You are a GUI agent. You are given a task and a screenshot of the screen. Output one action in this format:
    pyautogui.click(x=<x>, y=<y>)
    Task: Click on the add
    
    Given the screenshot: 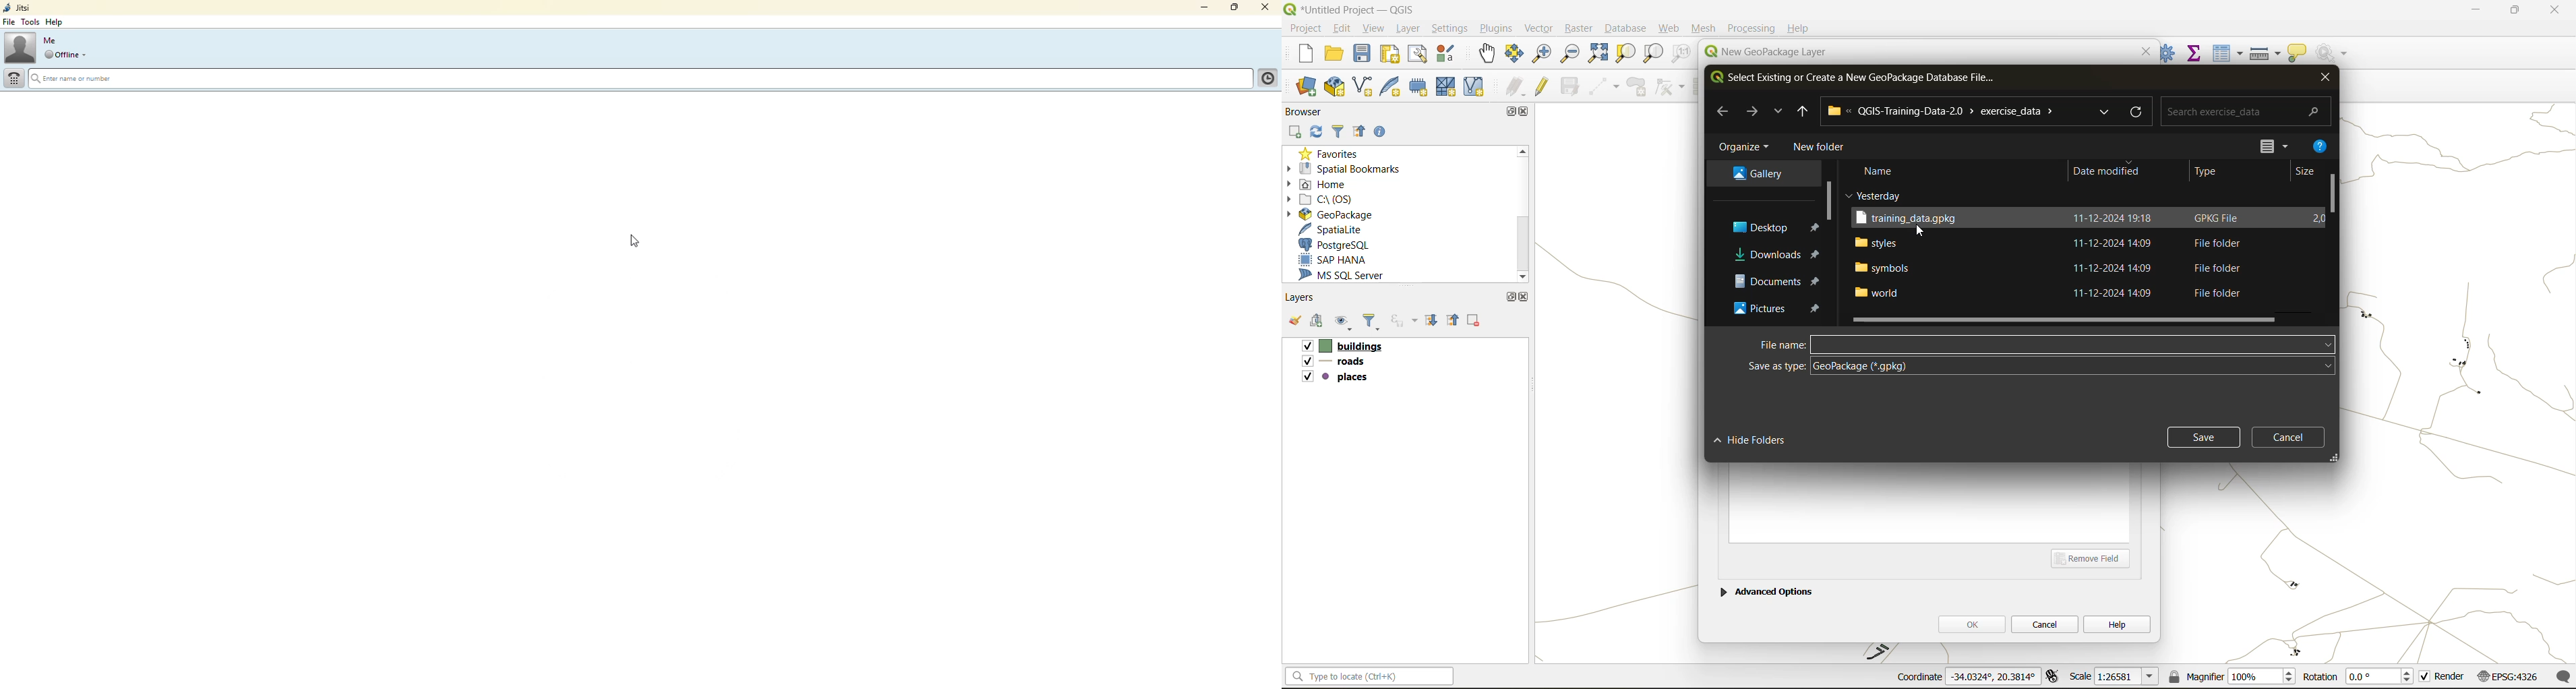 What is the action you would take?
    pyautogui.click(x=1296, y=131)
    